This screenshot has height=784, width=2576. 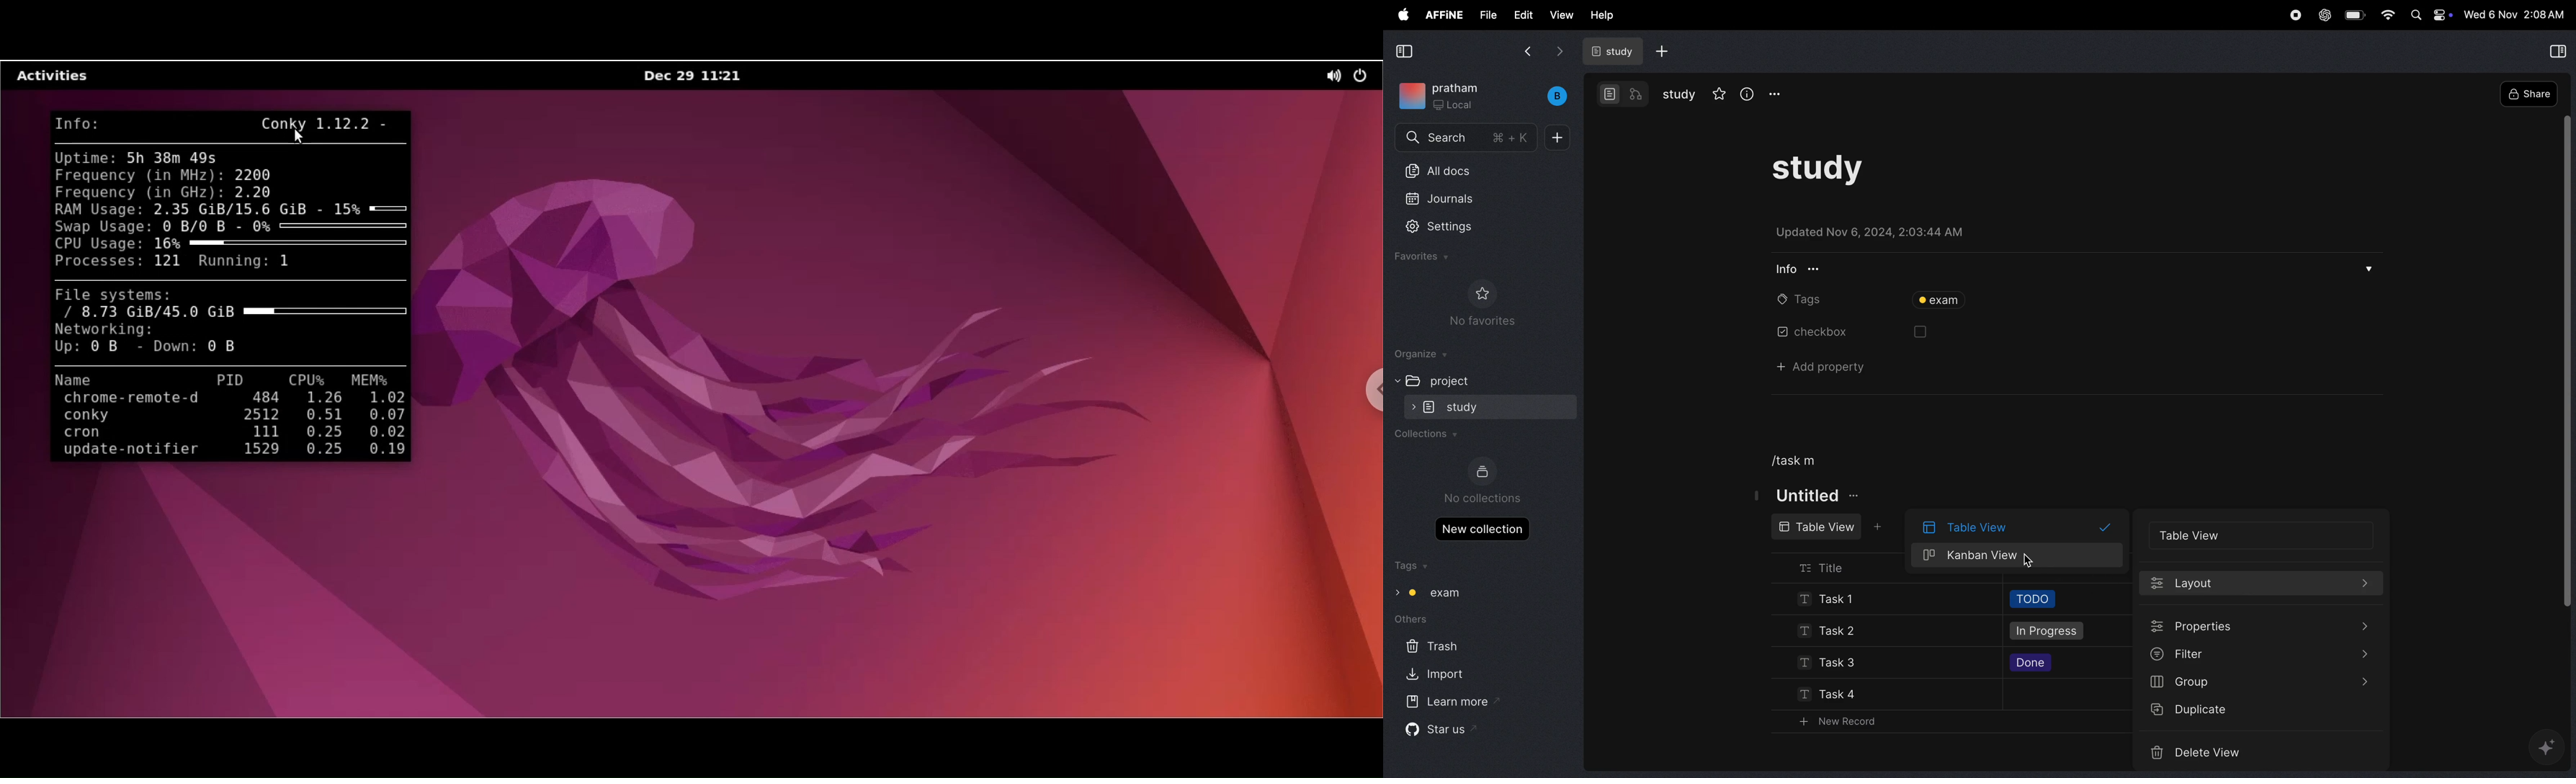 I want to click on forward, so click(x=1557, y=52).